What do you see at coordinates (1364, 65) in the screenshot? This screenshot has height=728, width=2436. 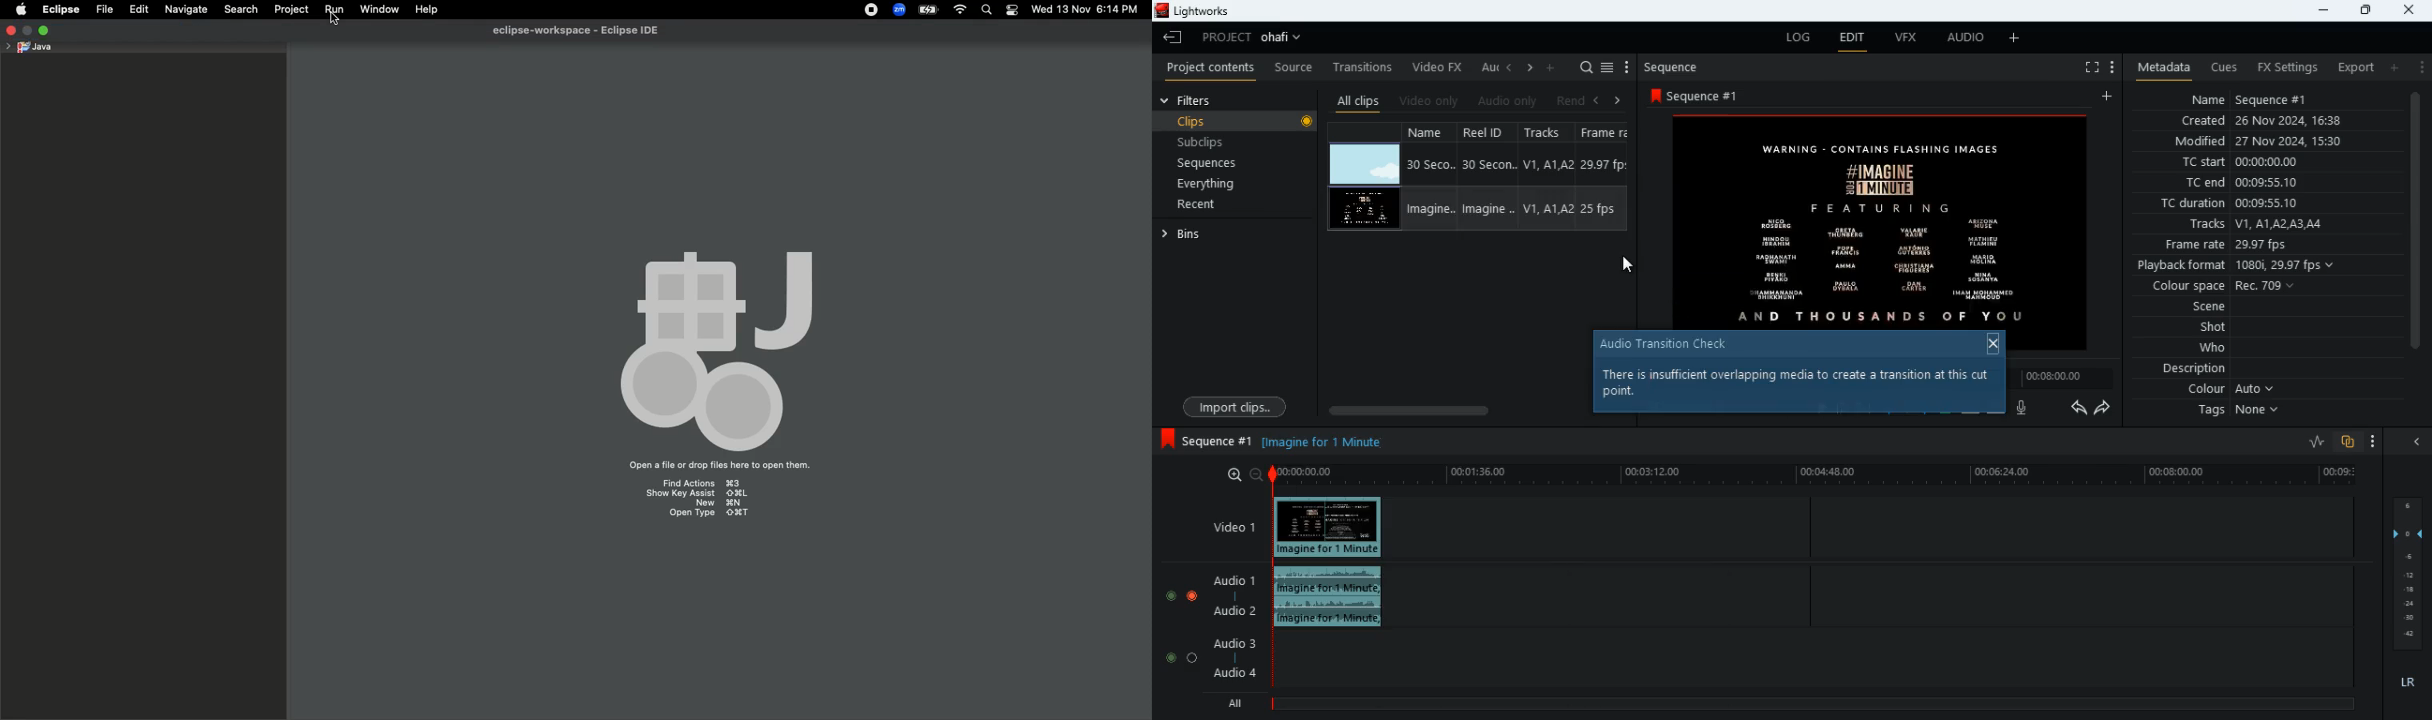 I see `transitions` at bounding box center [1364, 65].